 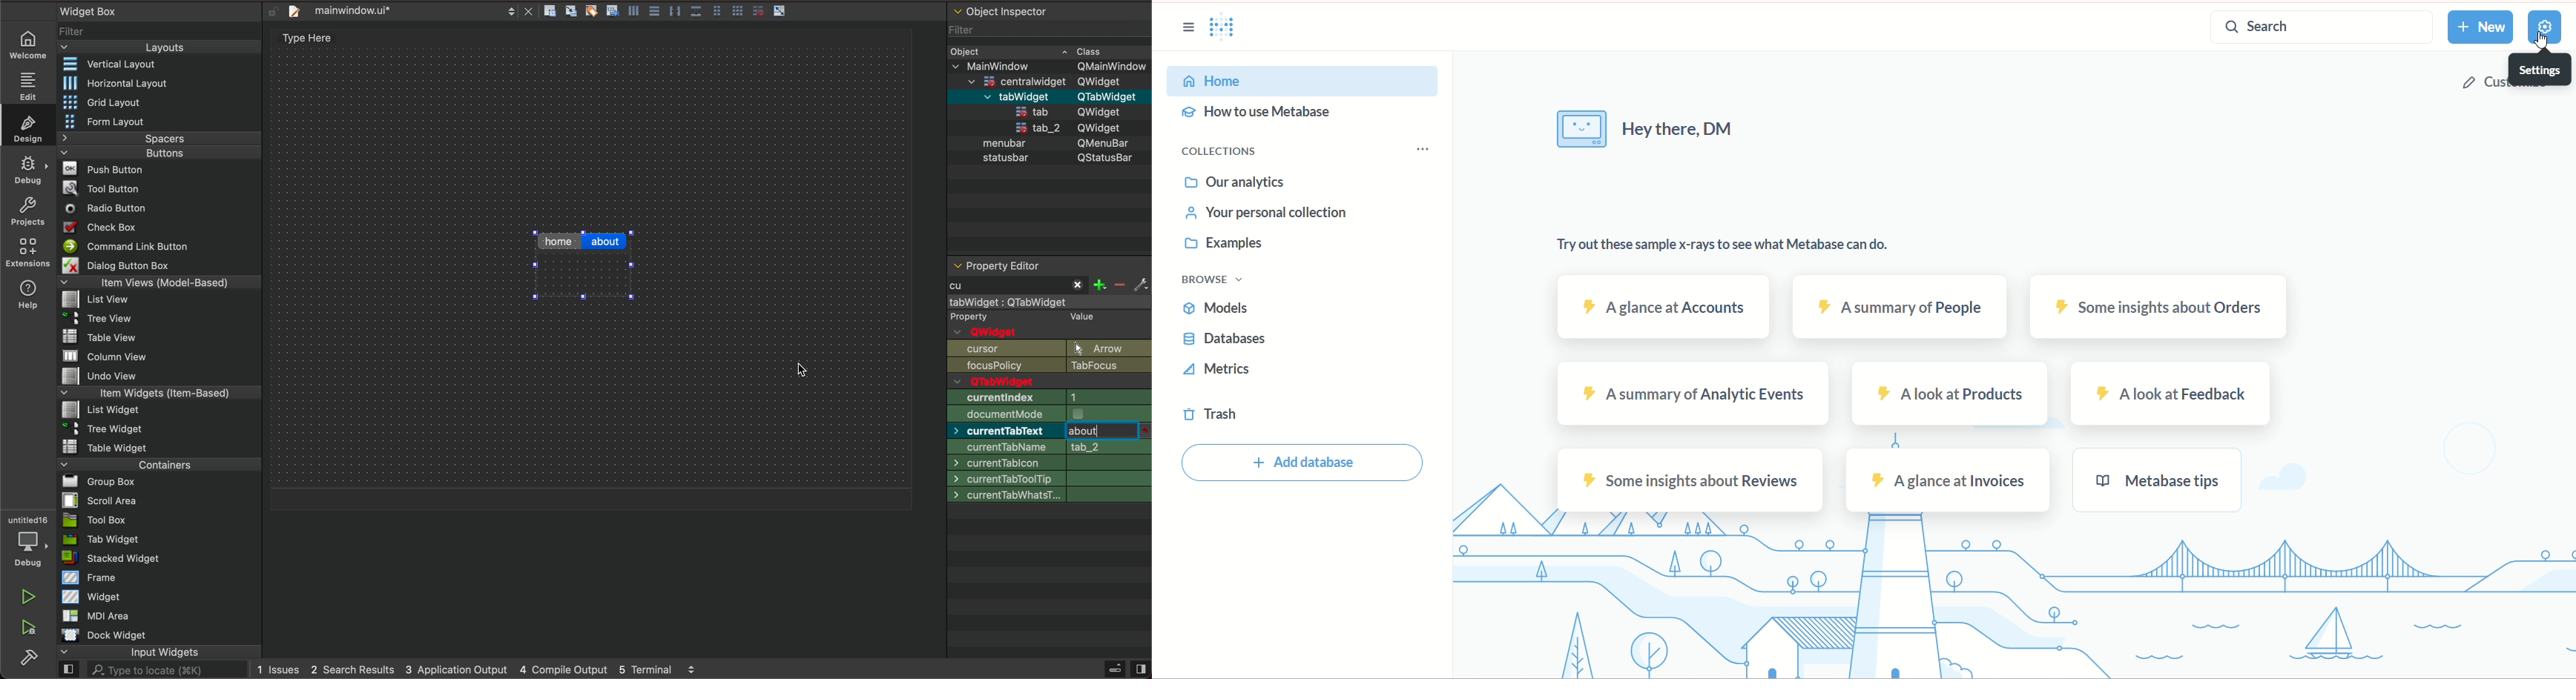 What do you see at coordinates (33, 659) in the screenshot?
I see `build` at bounding box center [33, 659].